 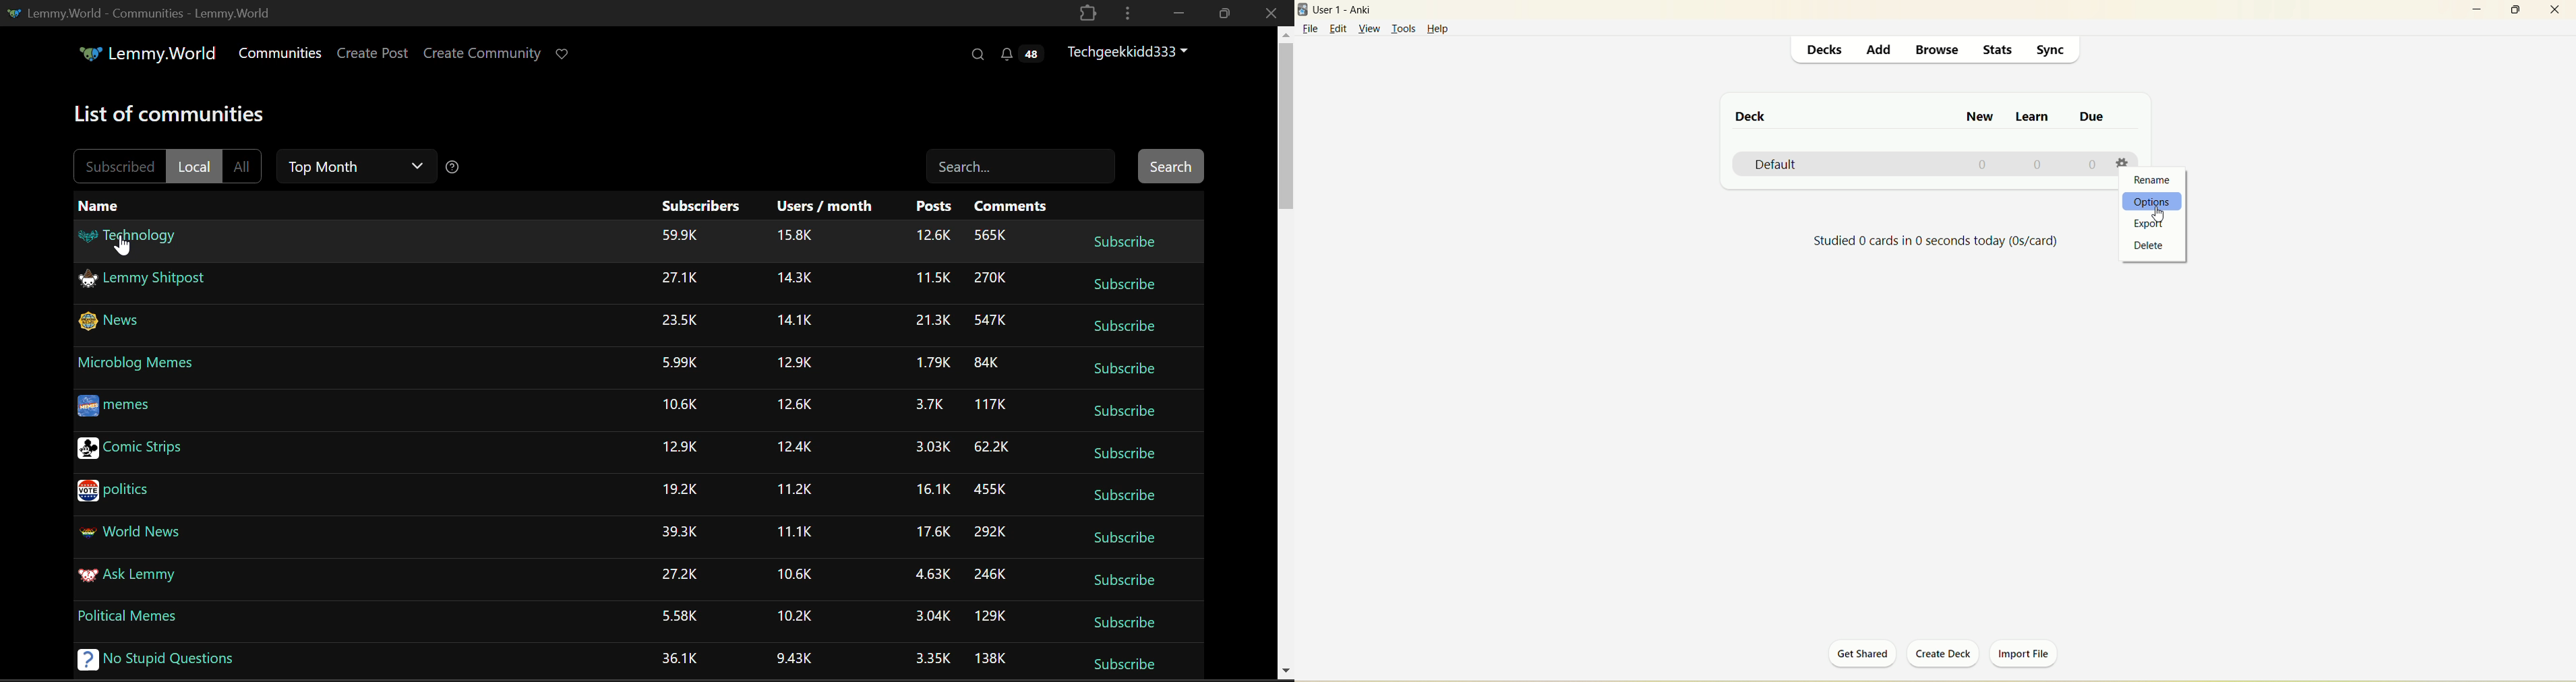 What do you see at coordinates (2149, 246) in the screenshot?
I see `delete` at bounding box center [2149, 246].